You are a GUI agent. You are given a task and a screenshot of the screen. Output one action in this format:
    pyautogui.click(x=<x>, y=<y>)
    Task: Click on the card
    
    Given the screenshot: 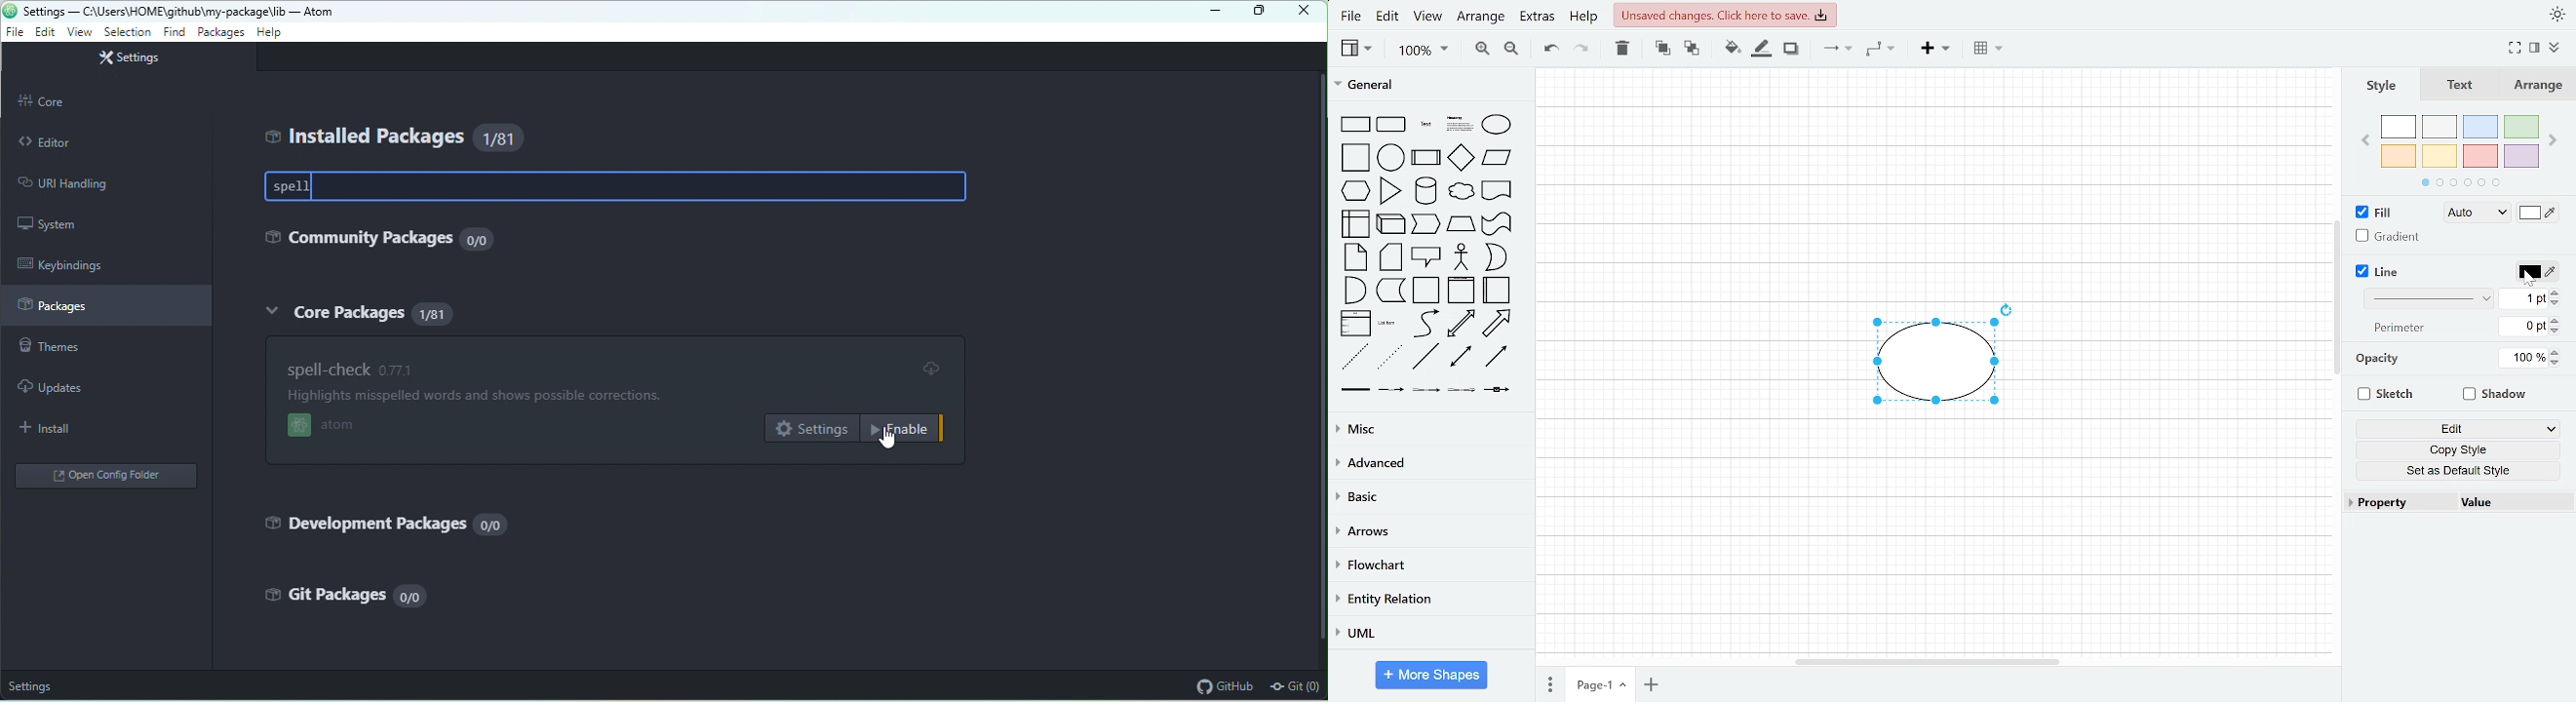 What is the action you would take?
    pyautogui.click(x=1390, y=257)
    